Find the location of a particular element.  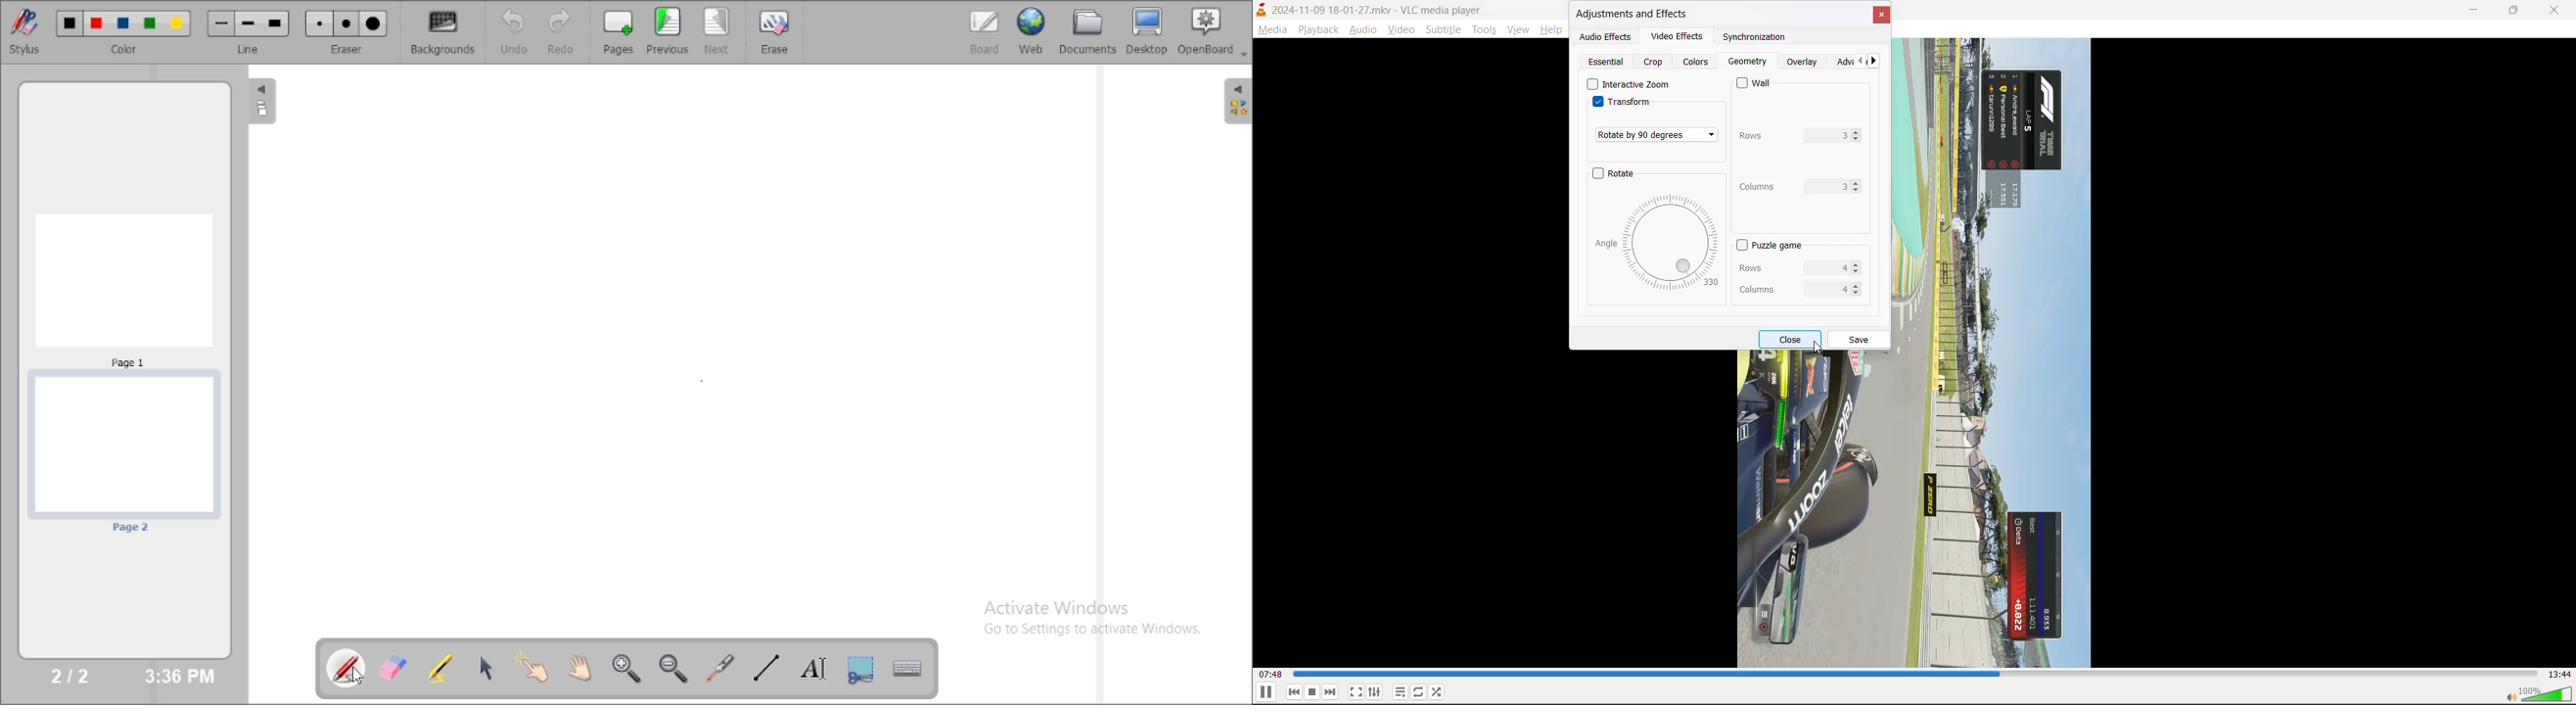

Large eraser is located at coordinates (374, 24).